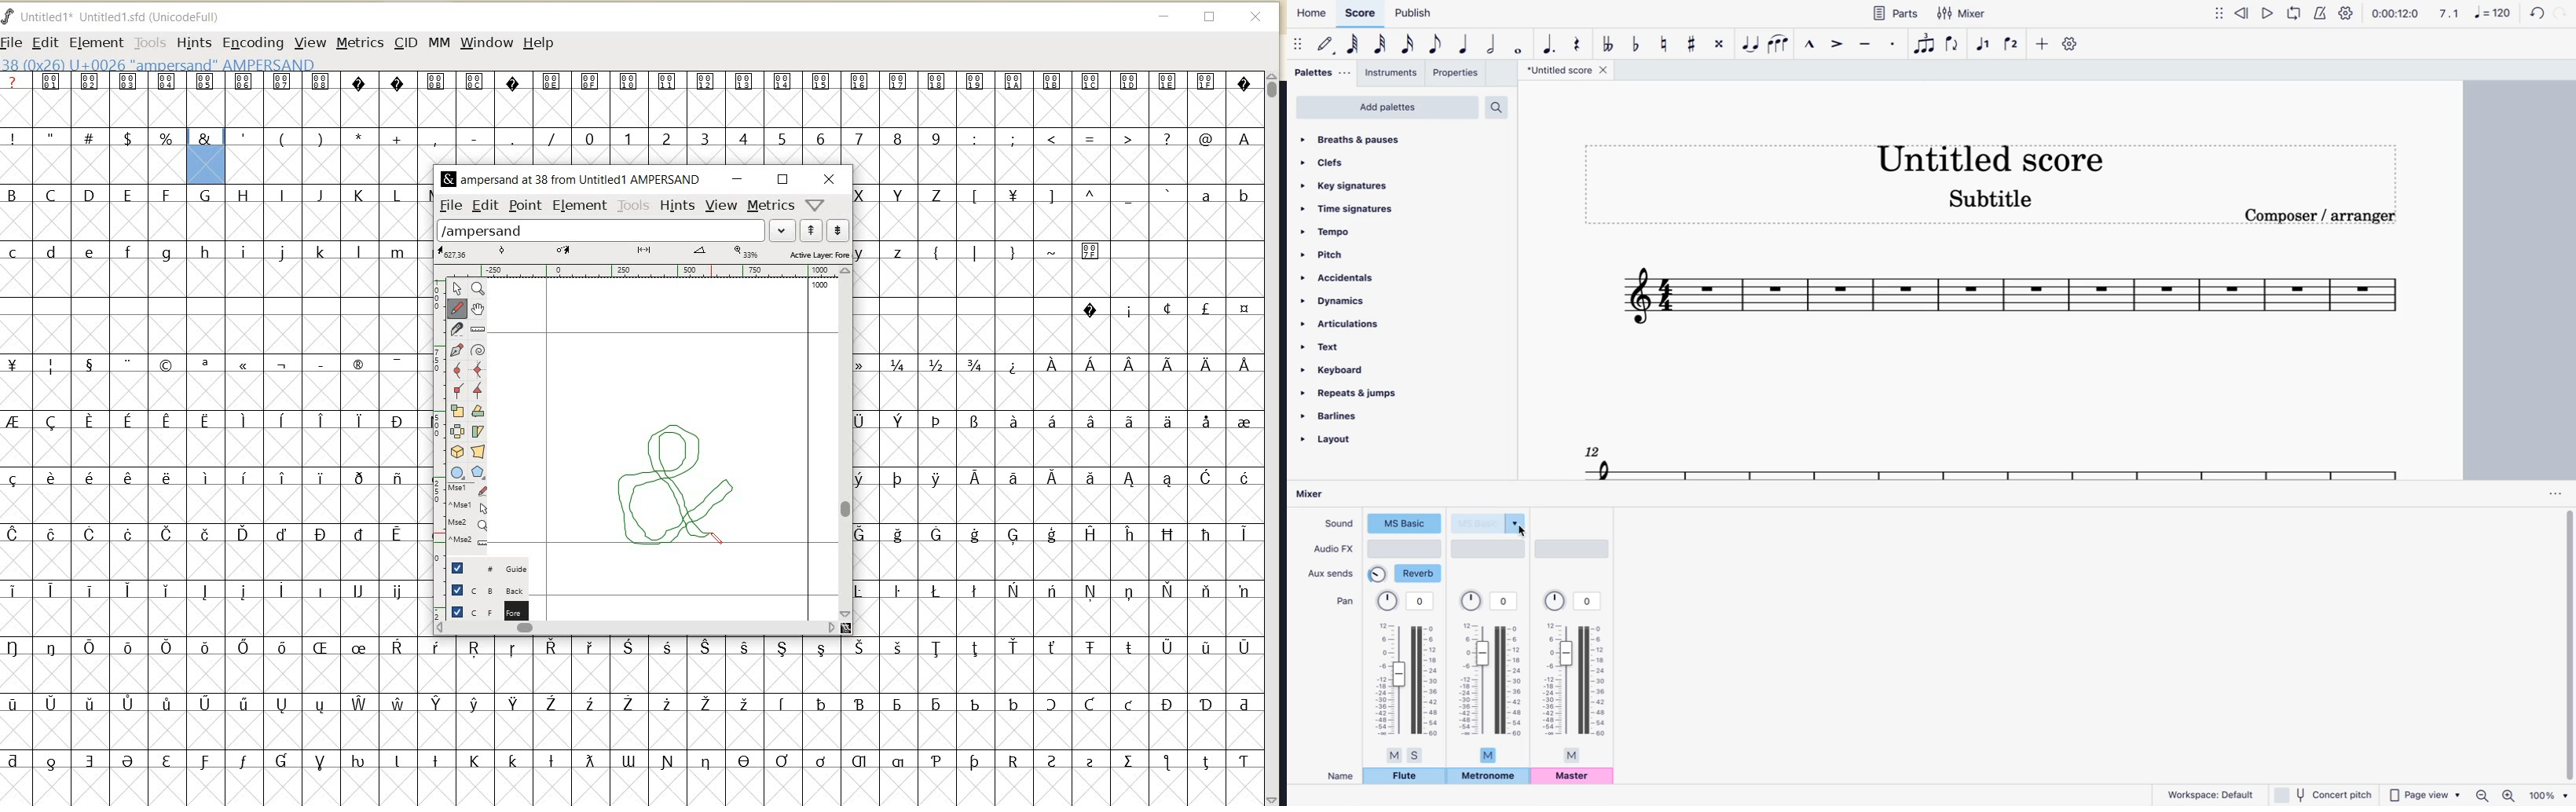 This screenshot has height=812, width=2576. Describe the element at coordinates (1488, 777) in the screenshot. I see `metronome` at that location.